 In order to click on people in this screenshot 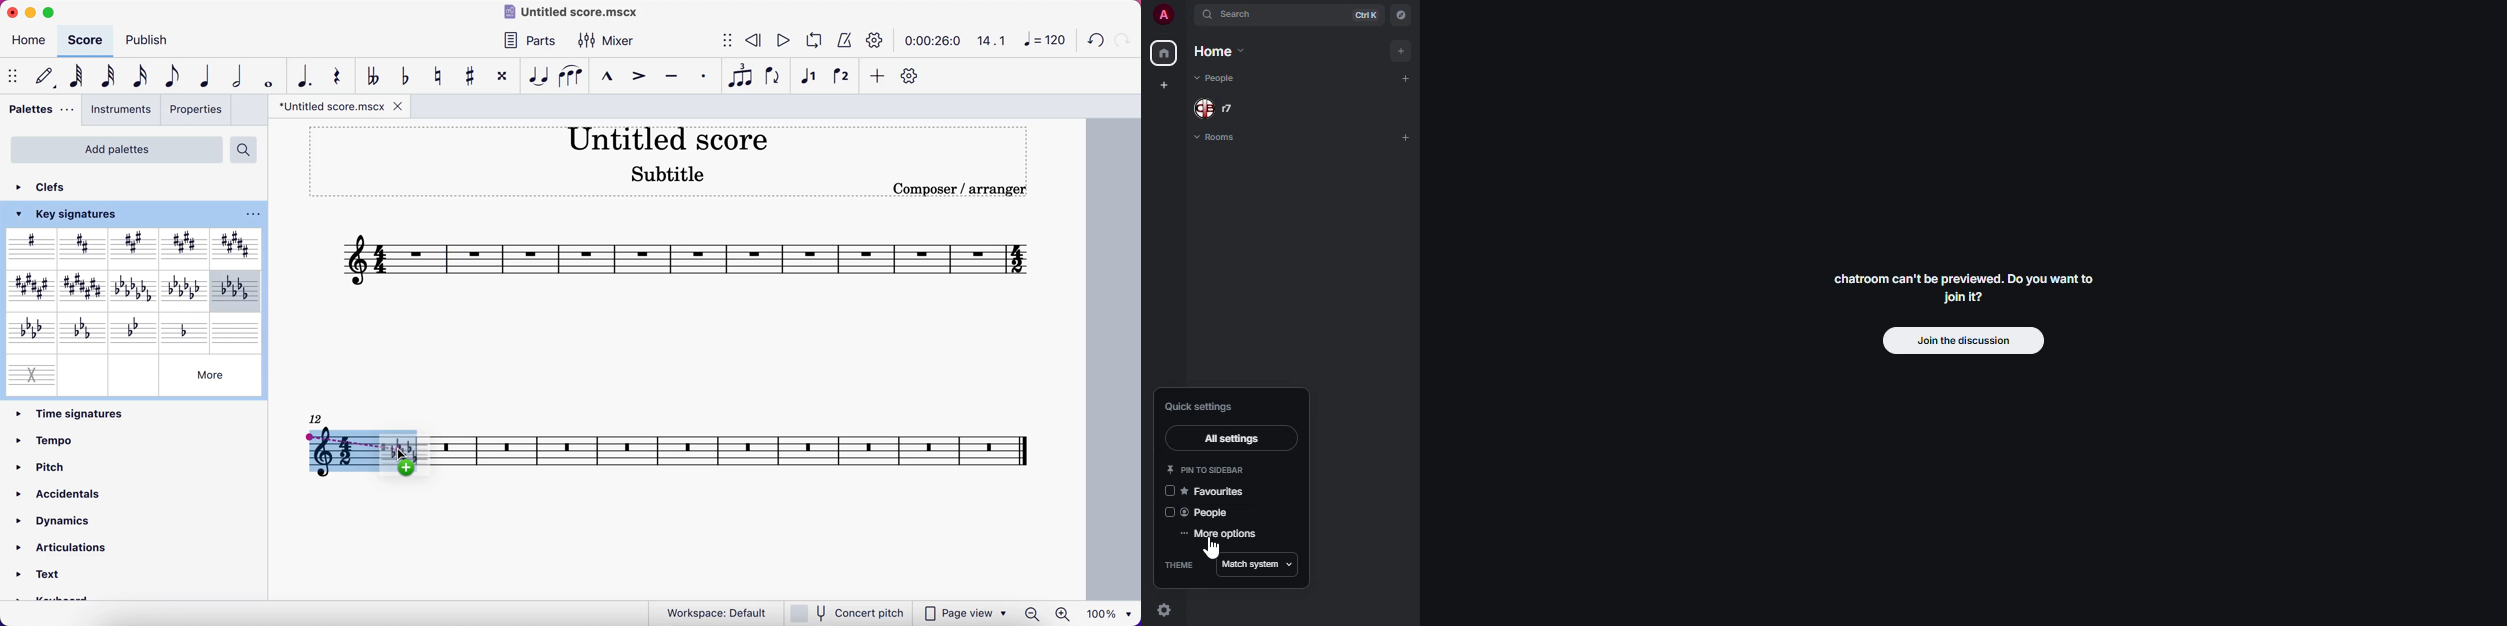, I will do `click(1219, 109)`.